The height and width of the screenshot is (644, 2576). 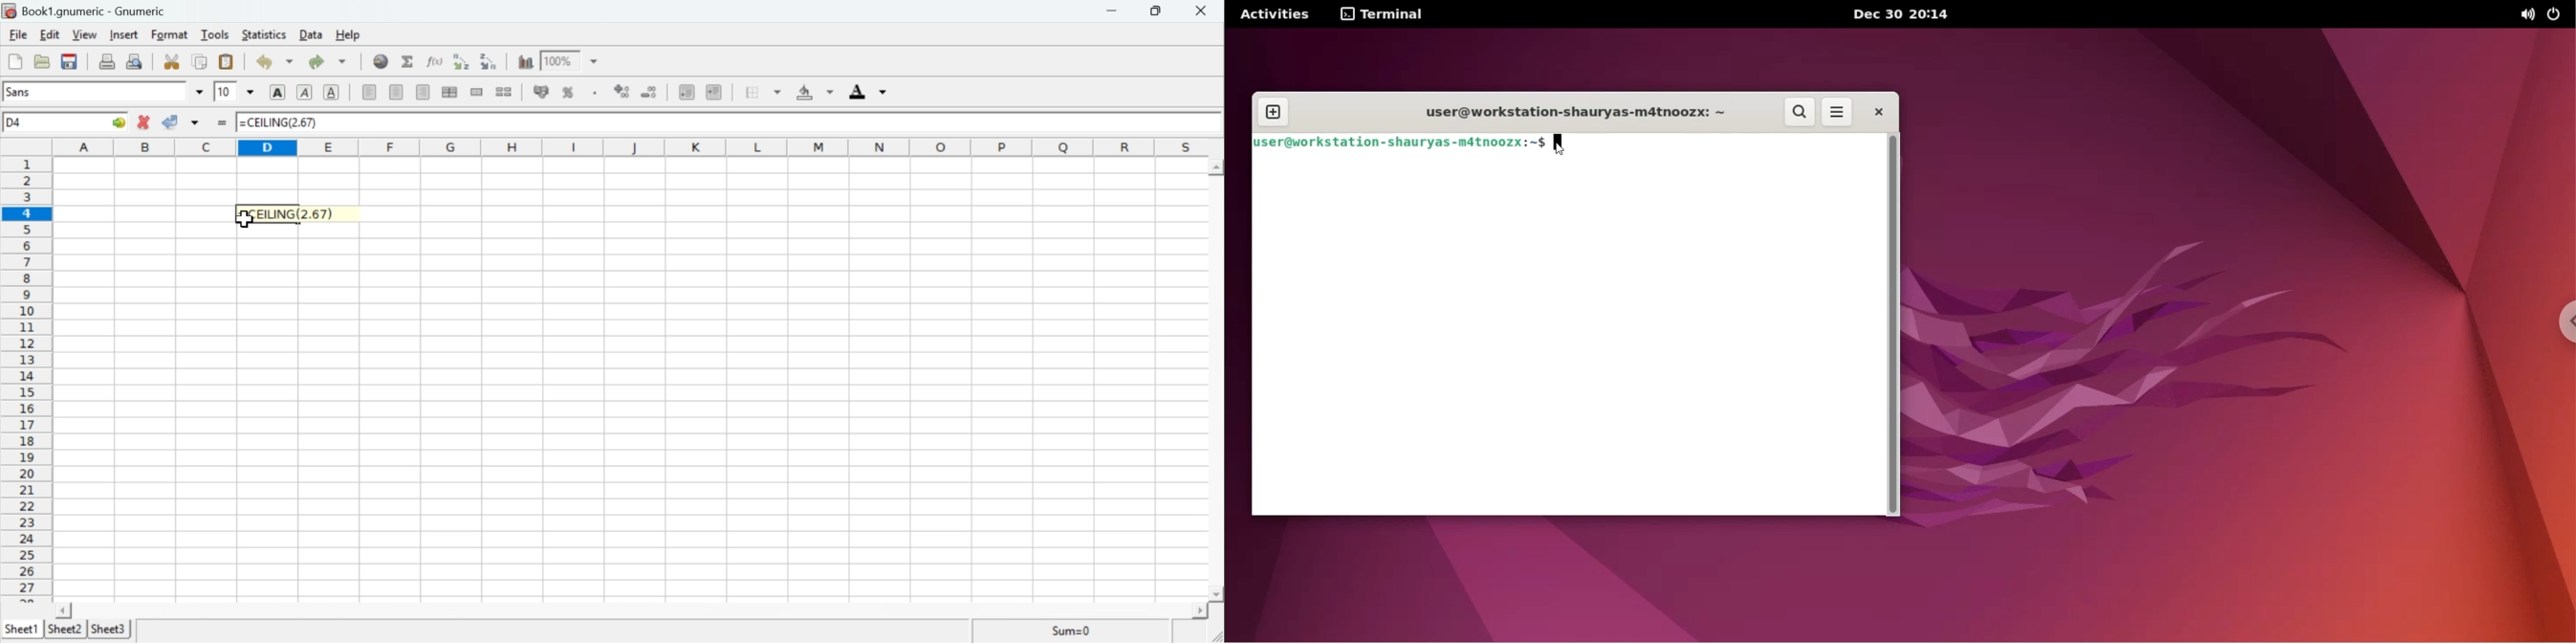 What do you see at coordinates (67, 122) in the screenshot?
I see `Active Cell` at bounding box center [67, 122].